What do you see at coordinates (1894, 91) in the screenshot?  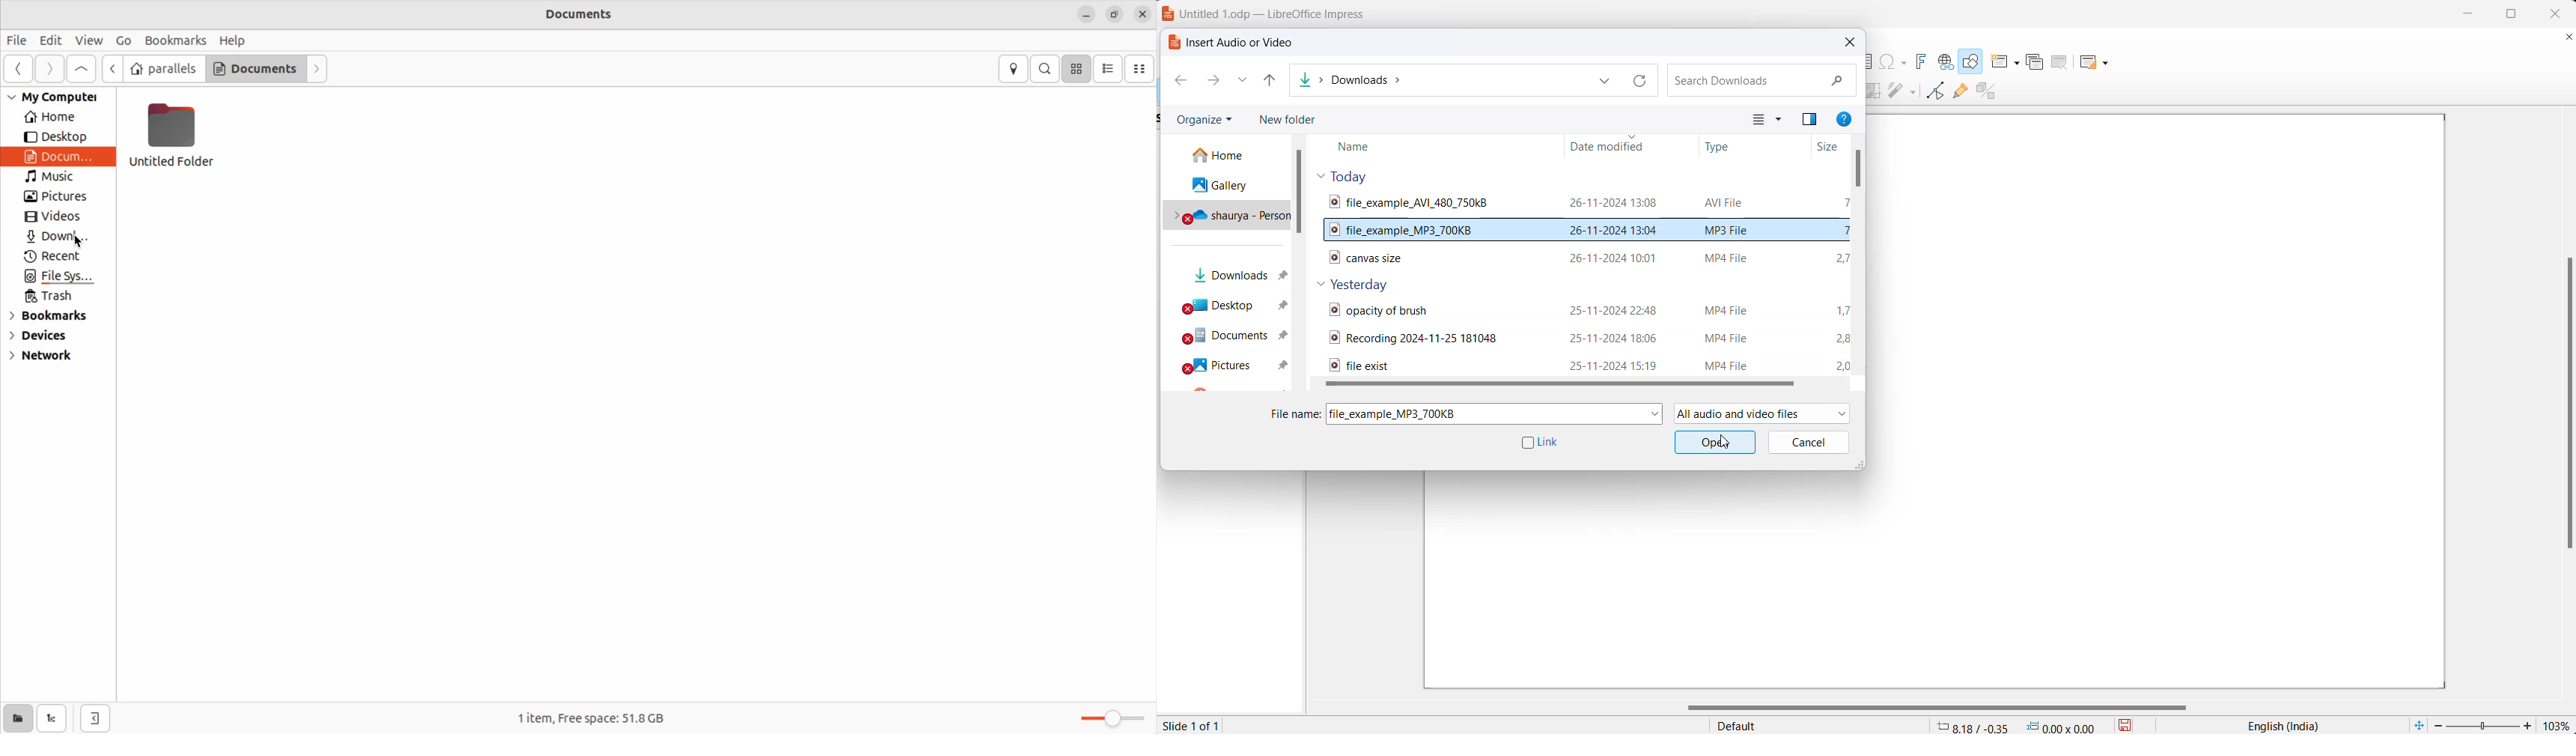 I see `filter ` at bounding box center [1894, 91].